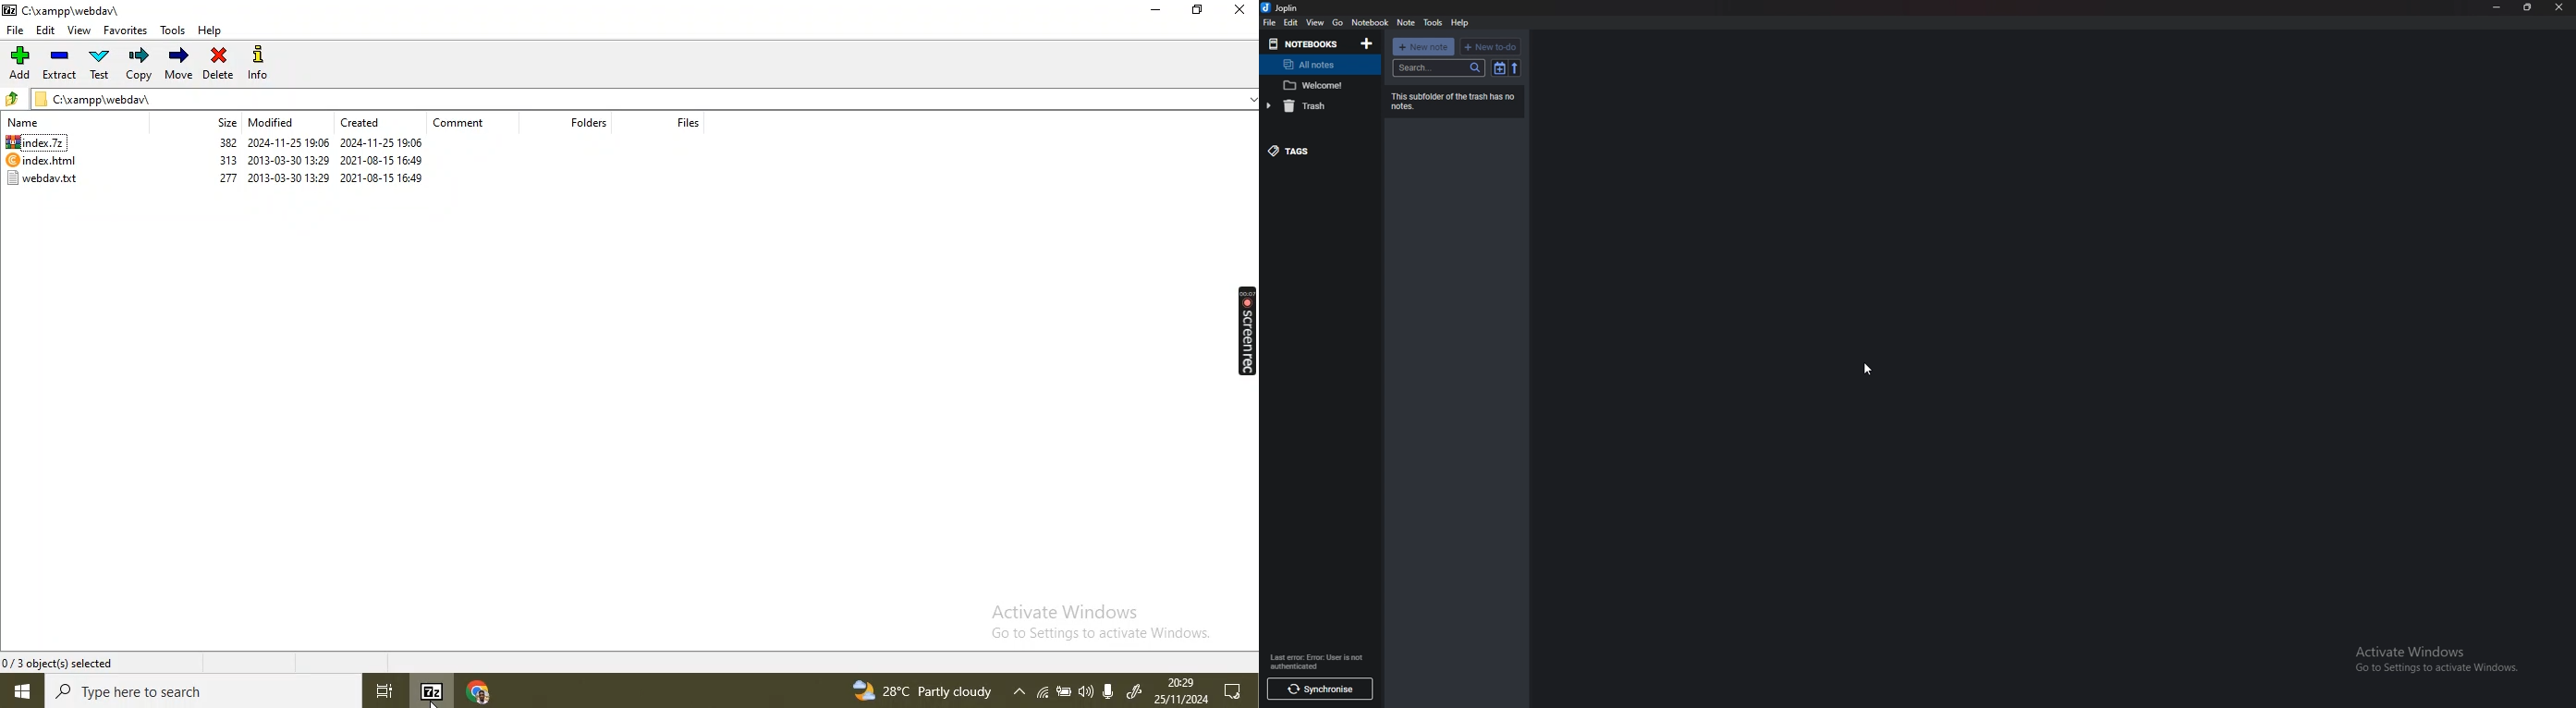 The width and height of the screenshot is (2576, 728). Describe the element at coordinates (287, 158) in the screenshot. I see `2013-03-30 13:29` at that location.